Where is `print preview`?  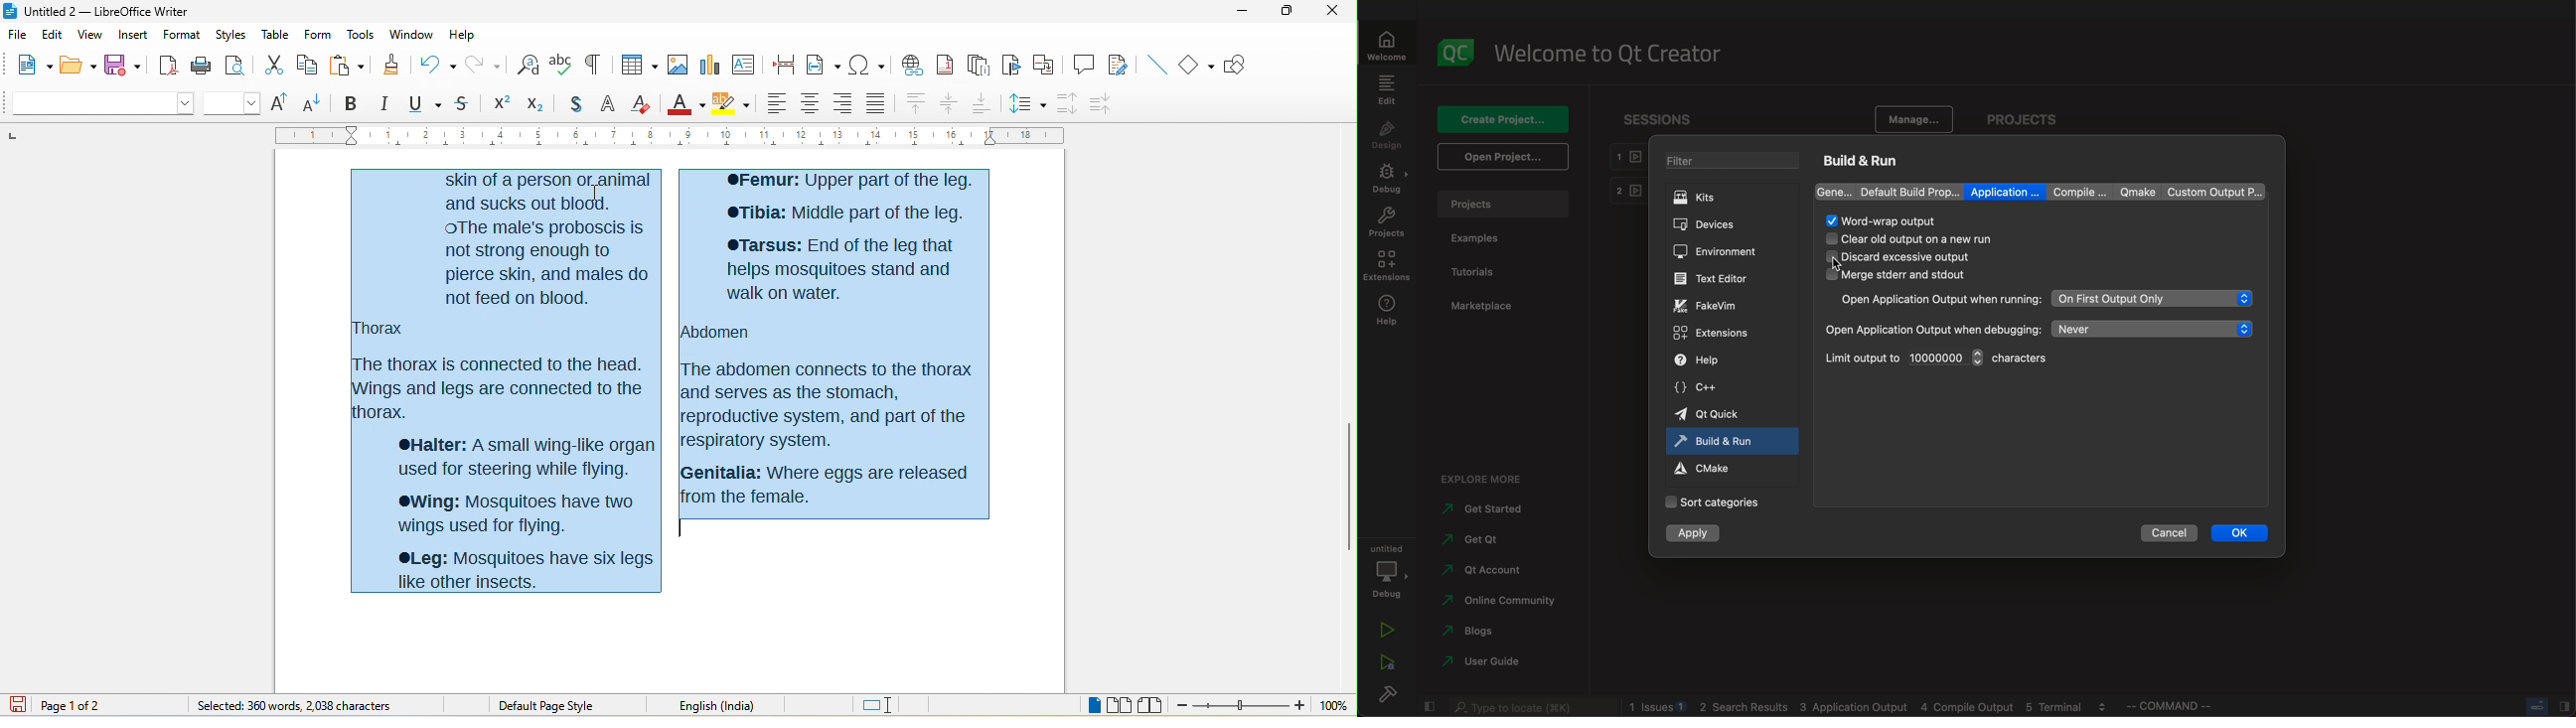 print preview is located at coordinates (235, 68).